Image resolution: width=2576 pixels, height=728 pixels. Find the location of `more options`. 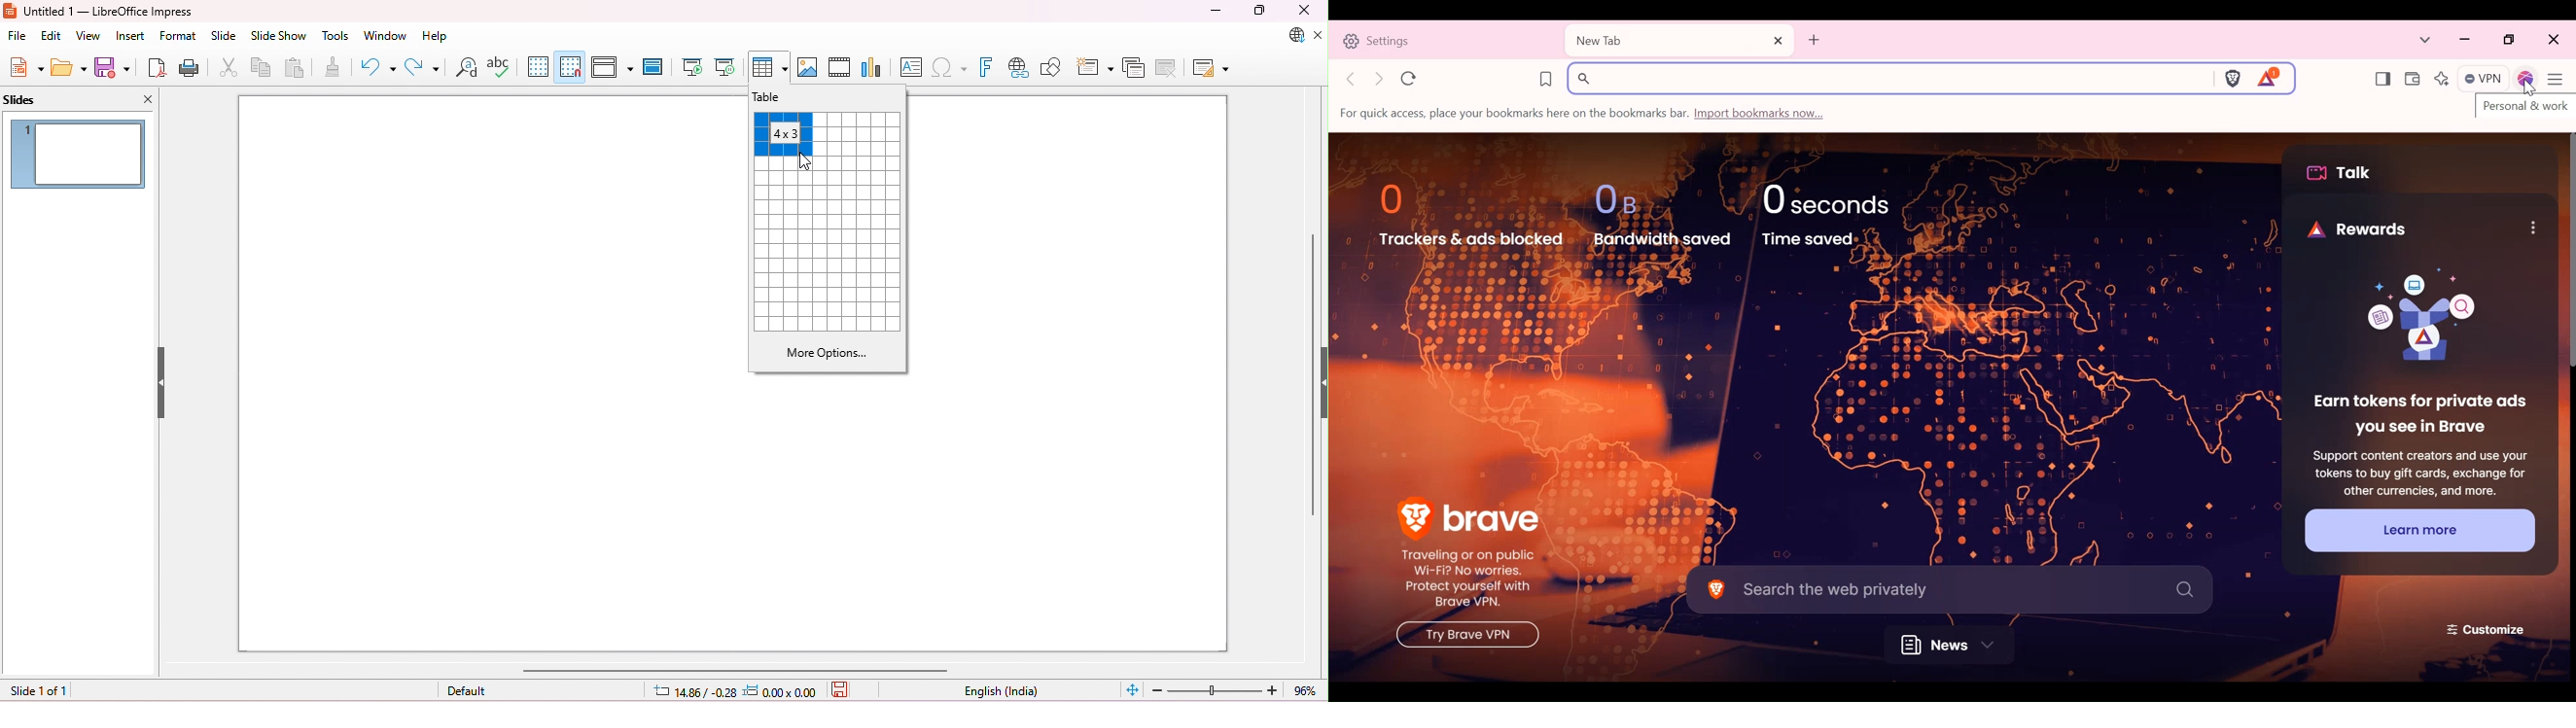

more options is located at coordinates (826, 353).